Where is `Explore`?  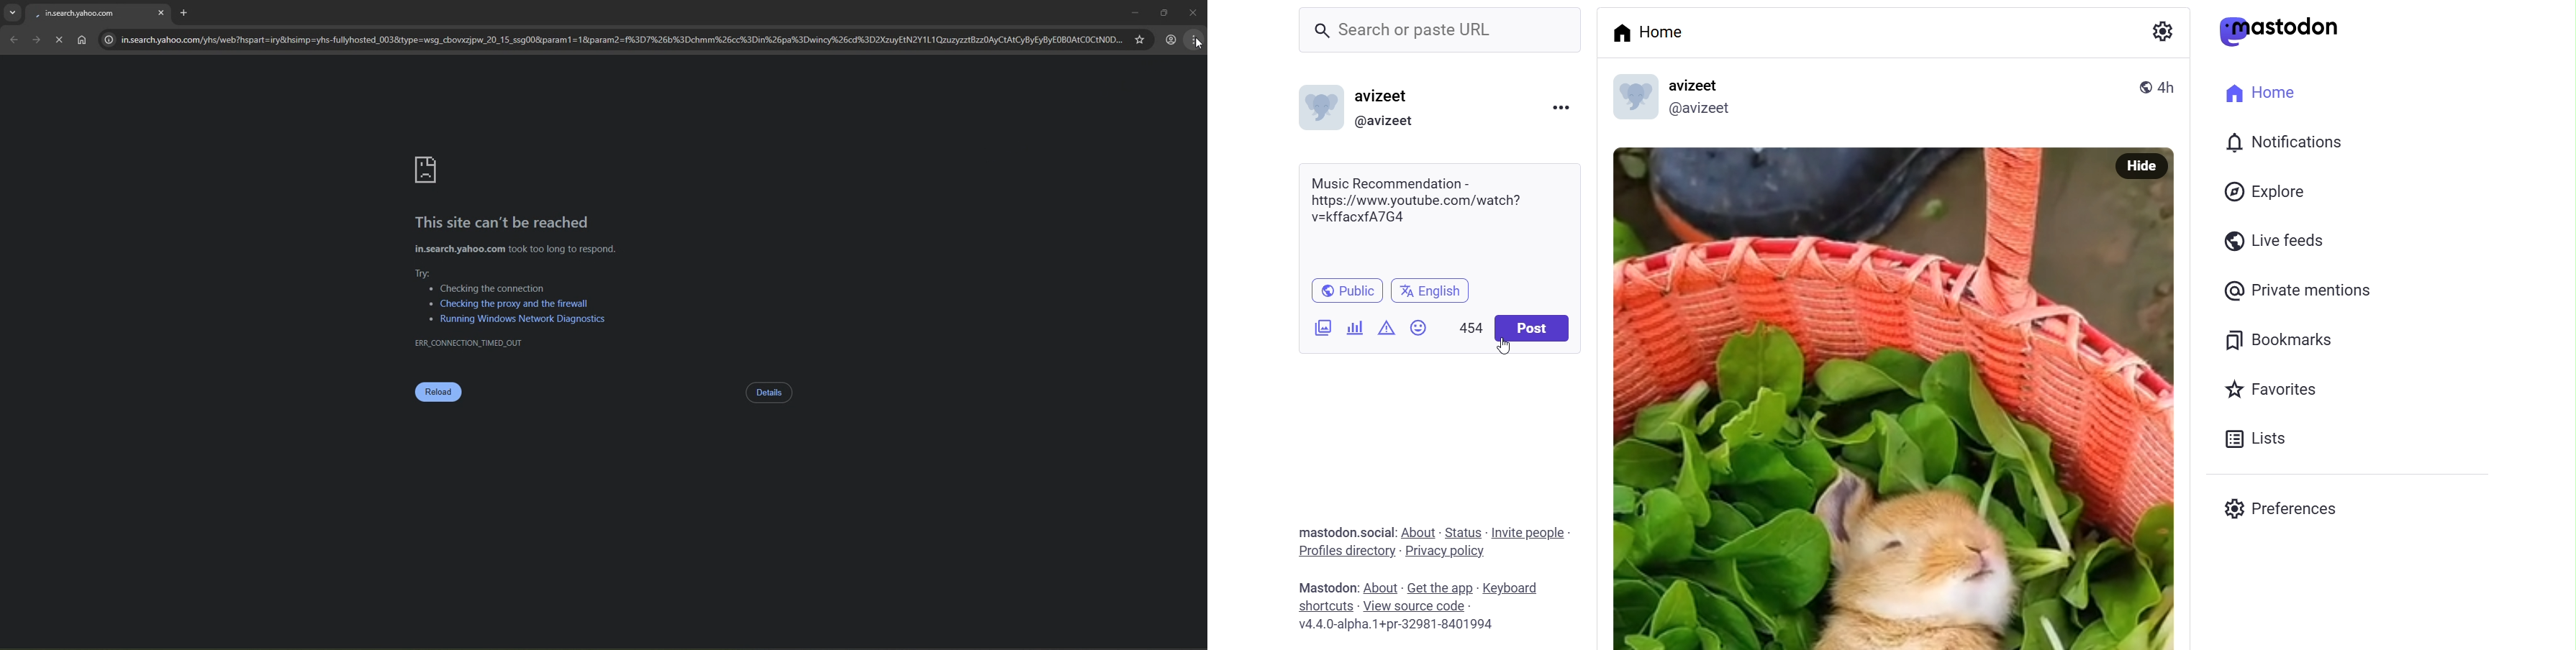
Explore is located at coordinates (2265, 191).